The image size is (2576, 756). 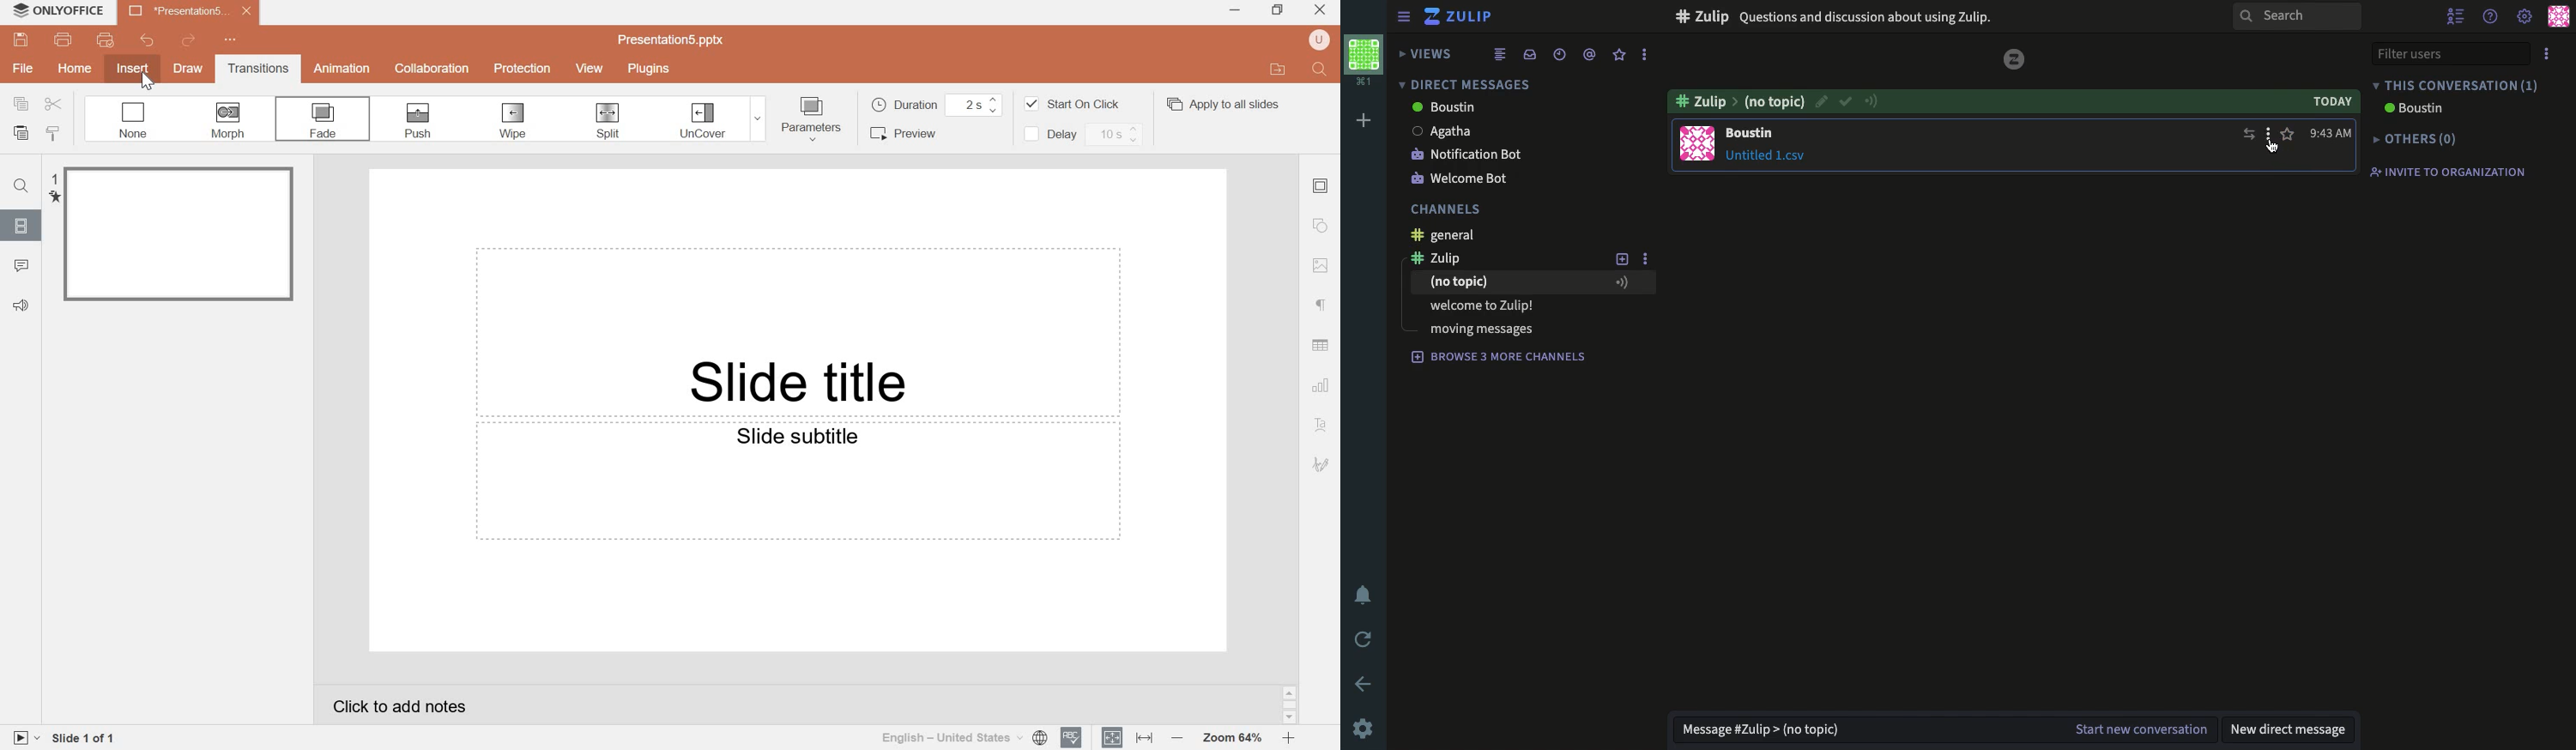 I want to click on 1, so click(x=53, y=178).